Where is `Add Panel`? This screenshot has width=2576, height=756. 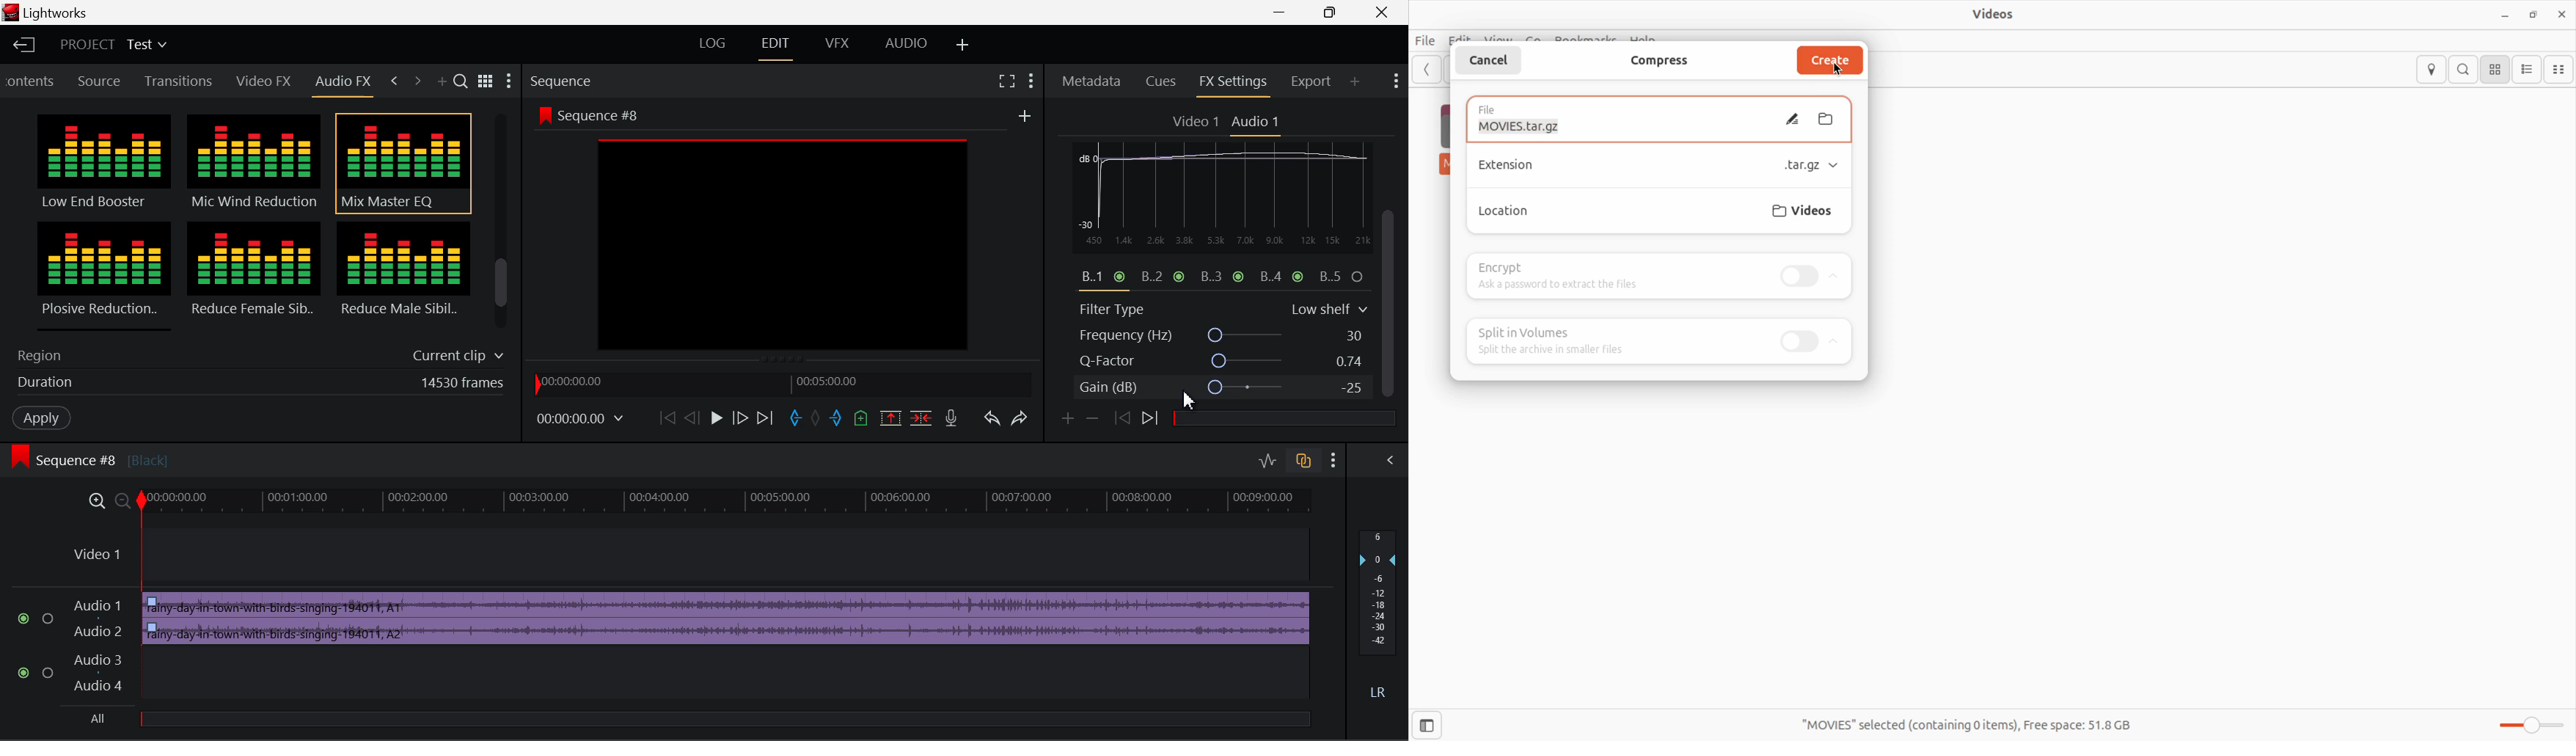
Add Panel is located at coordinates (444, 83).